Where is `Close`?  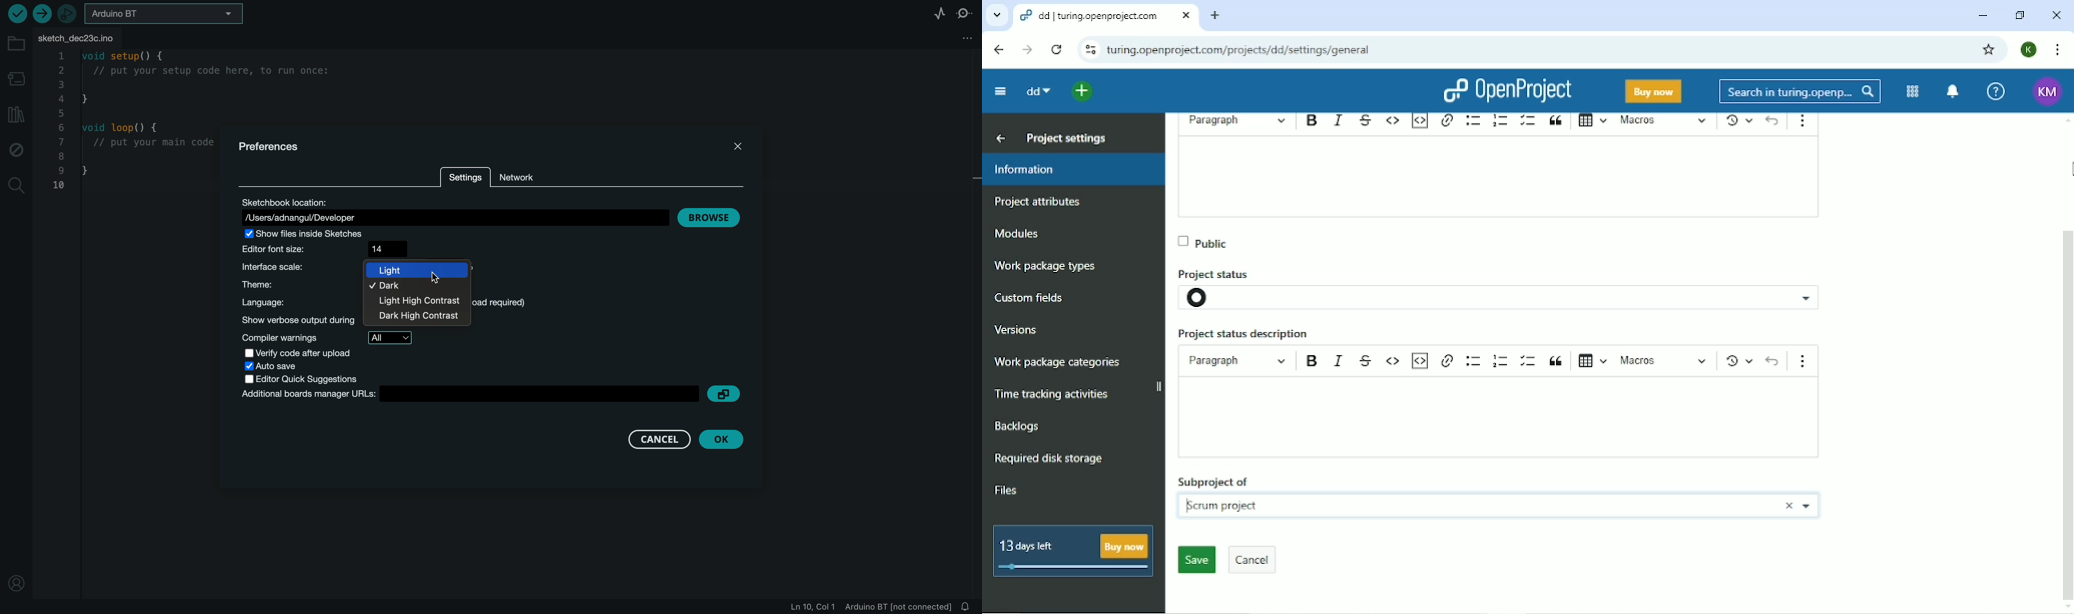 Close is located at coordinates (2057, 15).